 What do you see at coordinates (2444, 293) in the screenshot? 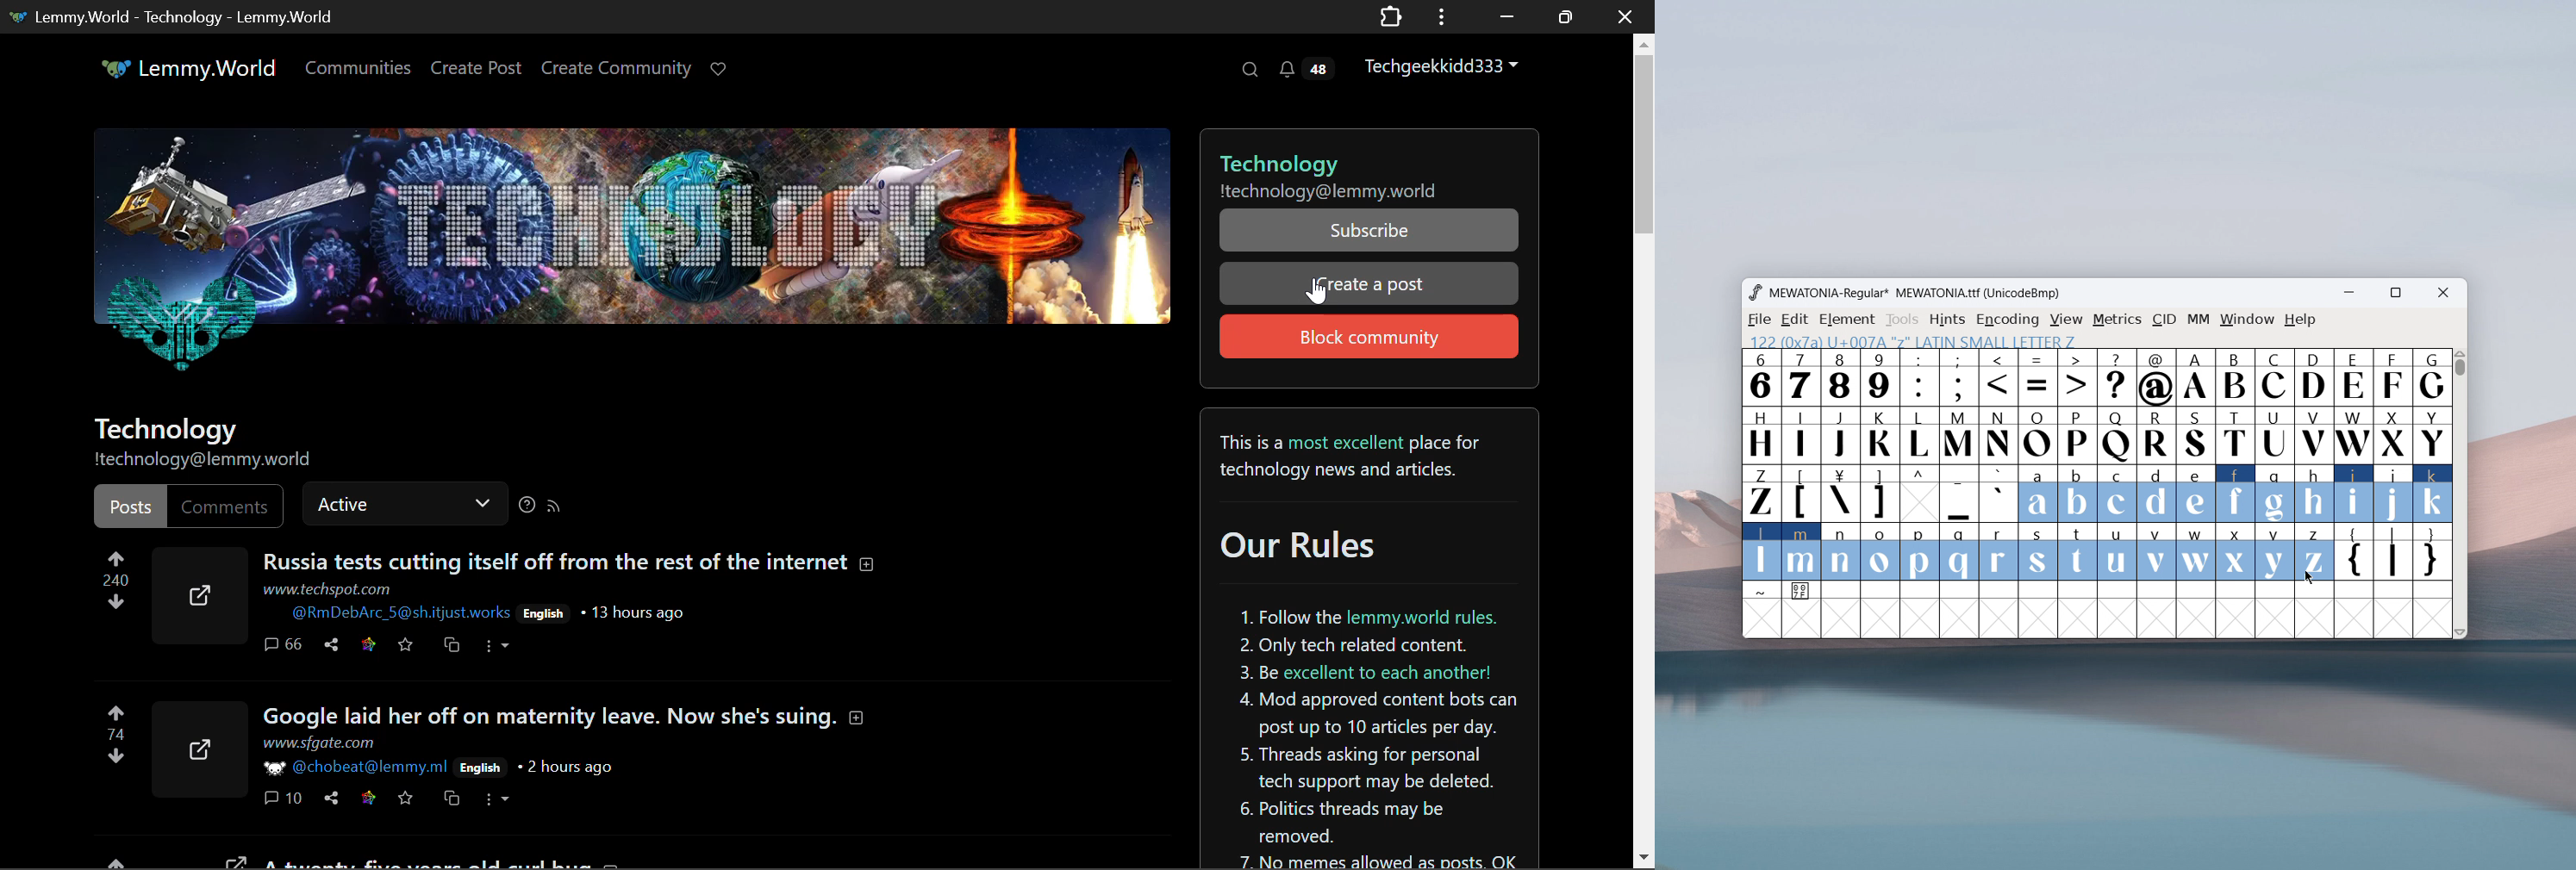
I see `close` at bounding box center [2444, 293].